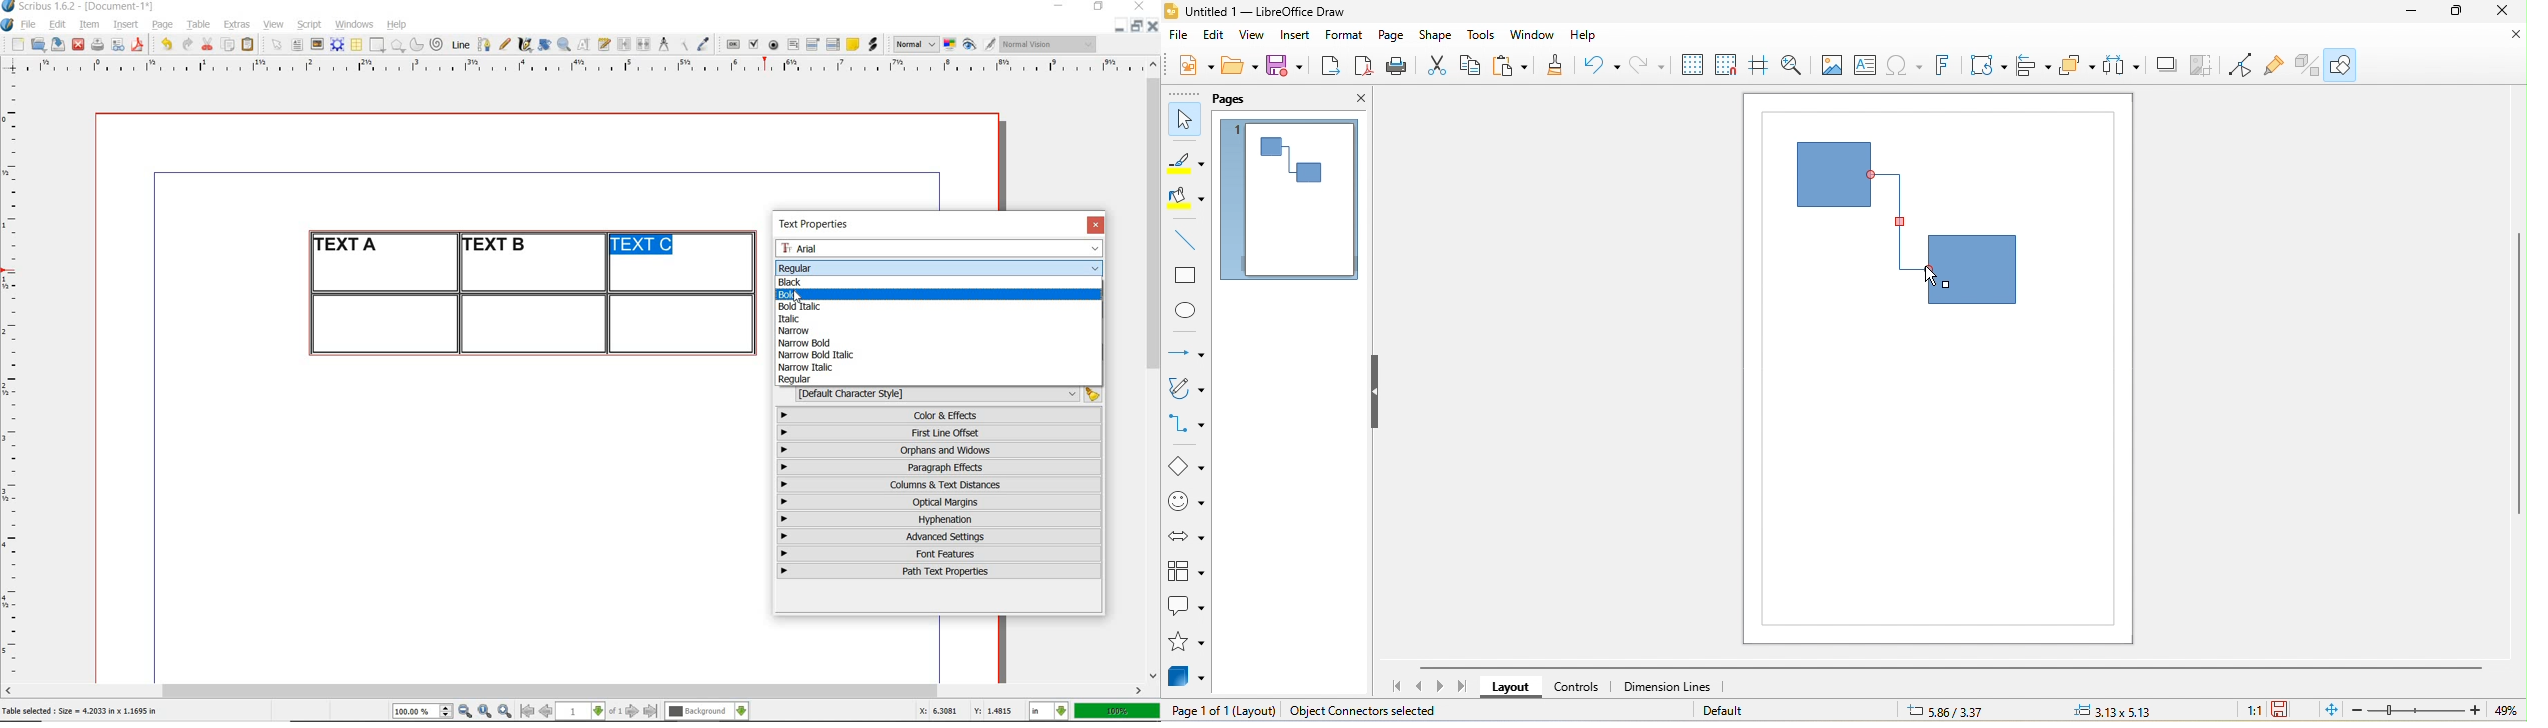 This screenshot has height=728, width=2548. Describe the element at coordinates (1185, 311) in the screenshot. I see `ellipse` at that location.